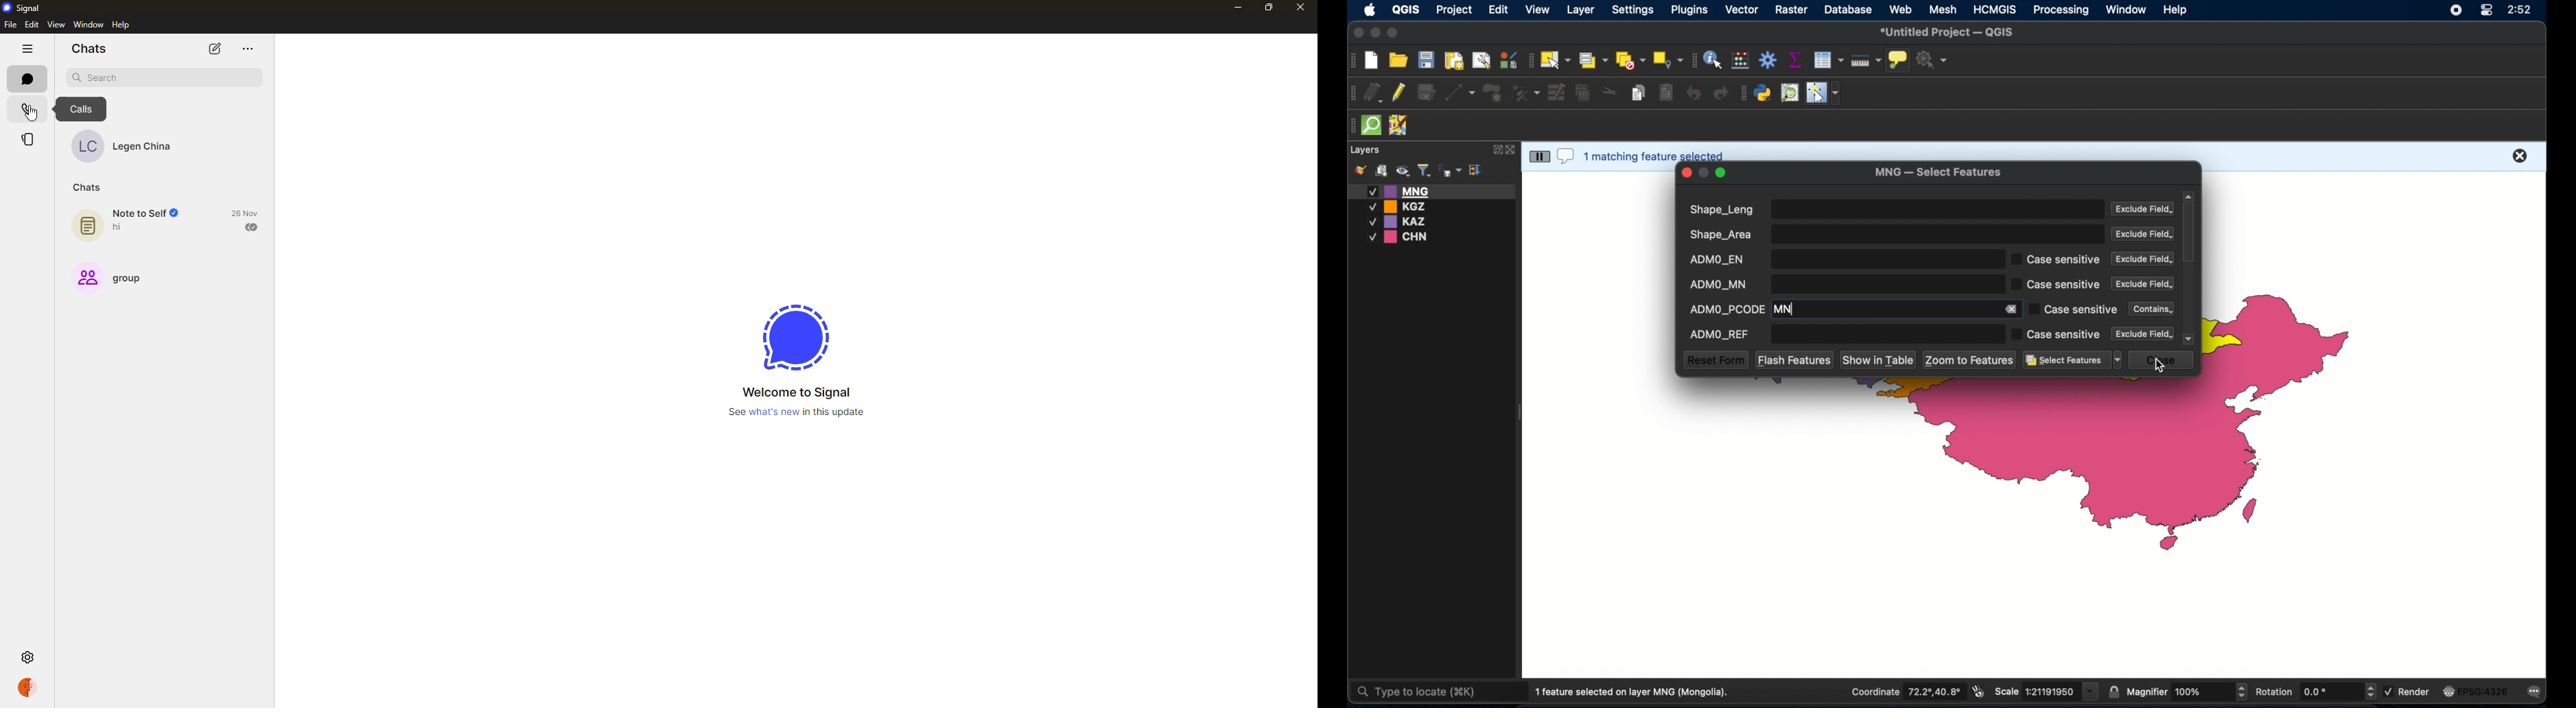 This screenshot has height=728, width=2576. I want to click on case sensitive, so click(2056, 334).